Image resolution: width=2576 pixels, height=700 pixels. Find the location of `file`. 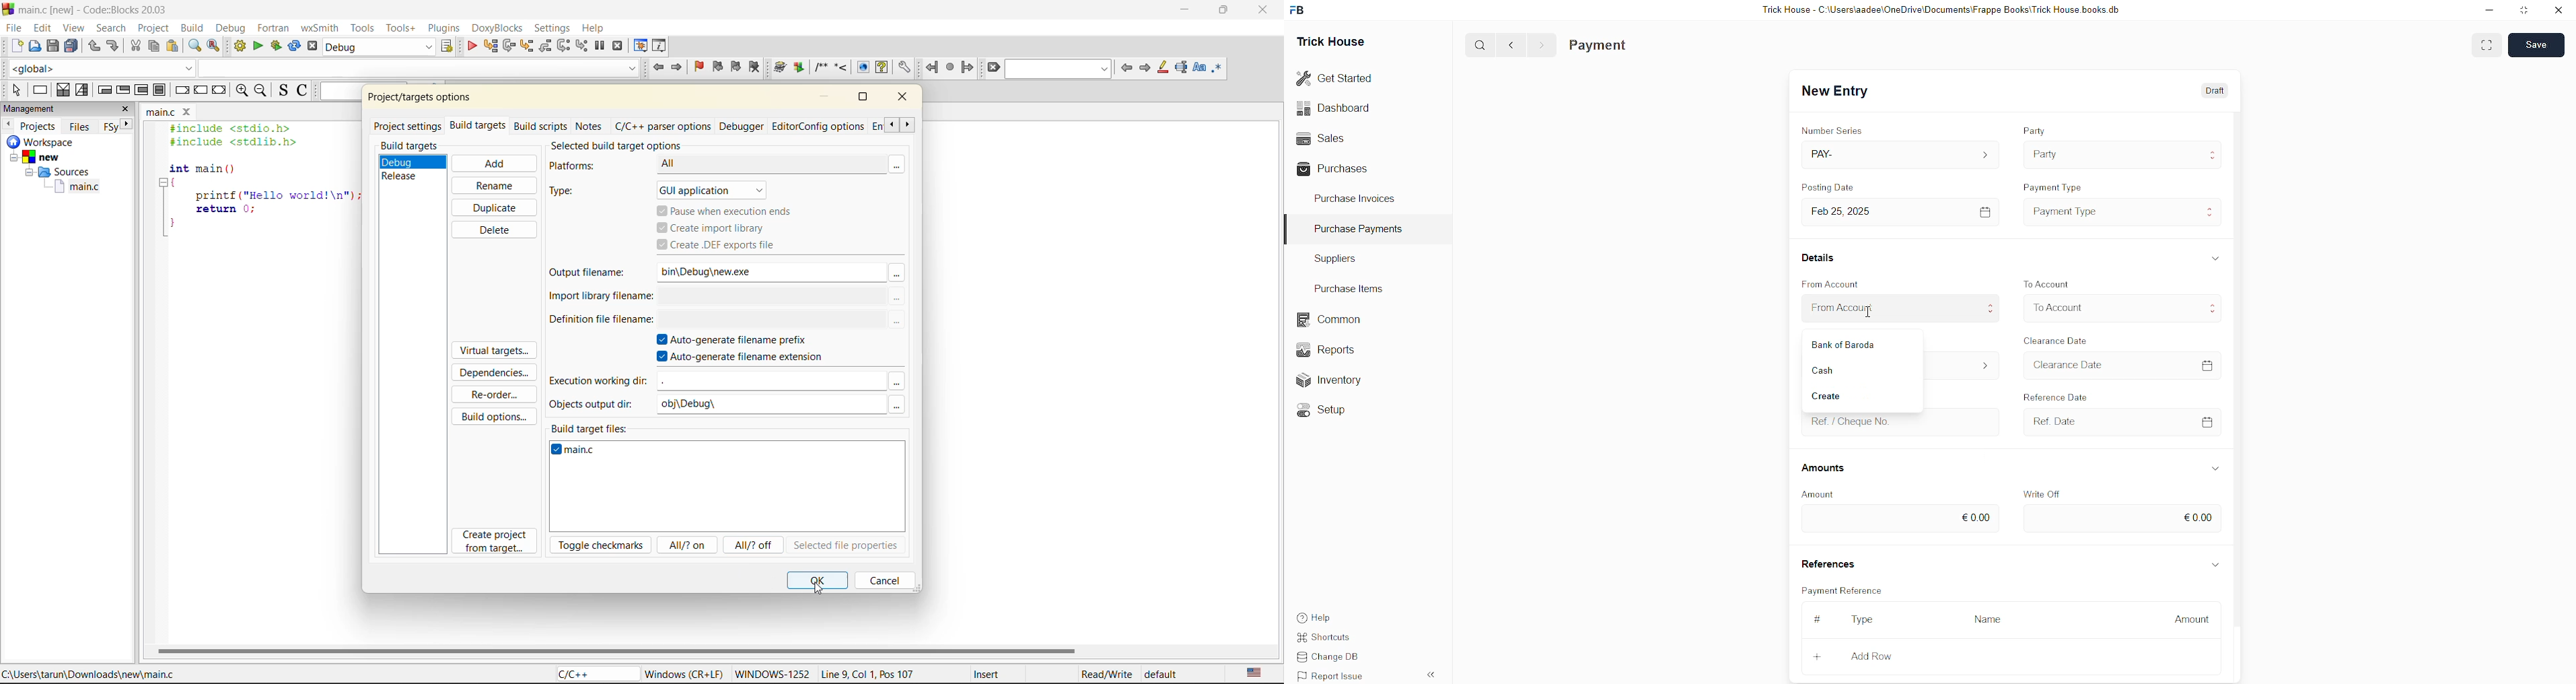

file is located at coordinates (12, 29).